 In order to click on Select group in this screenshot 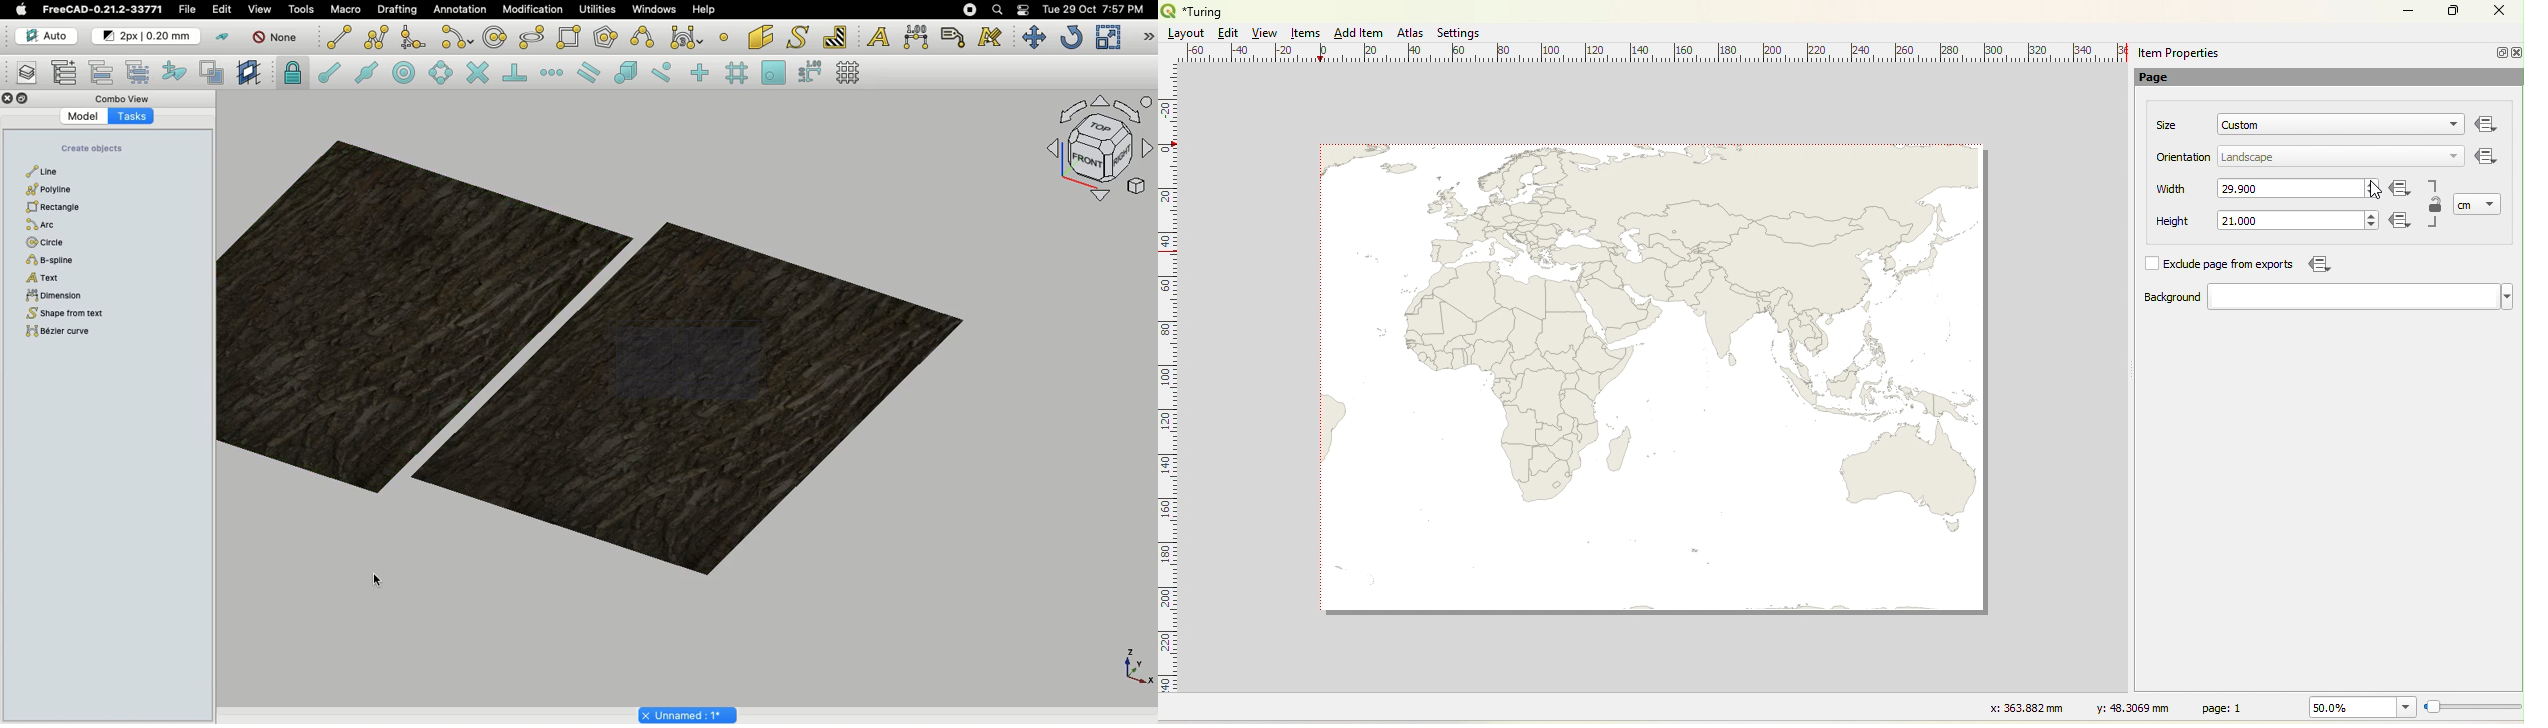, I will do `click(139, 71)`.